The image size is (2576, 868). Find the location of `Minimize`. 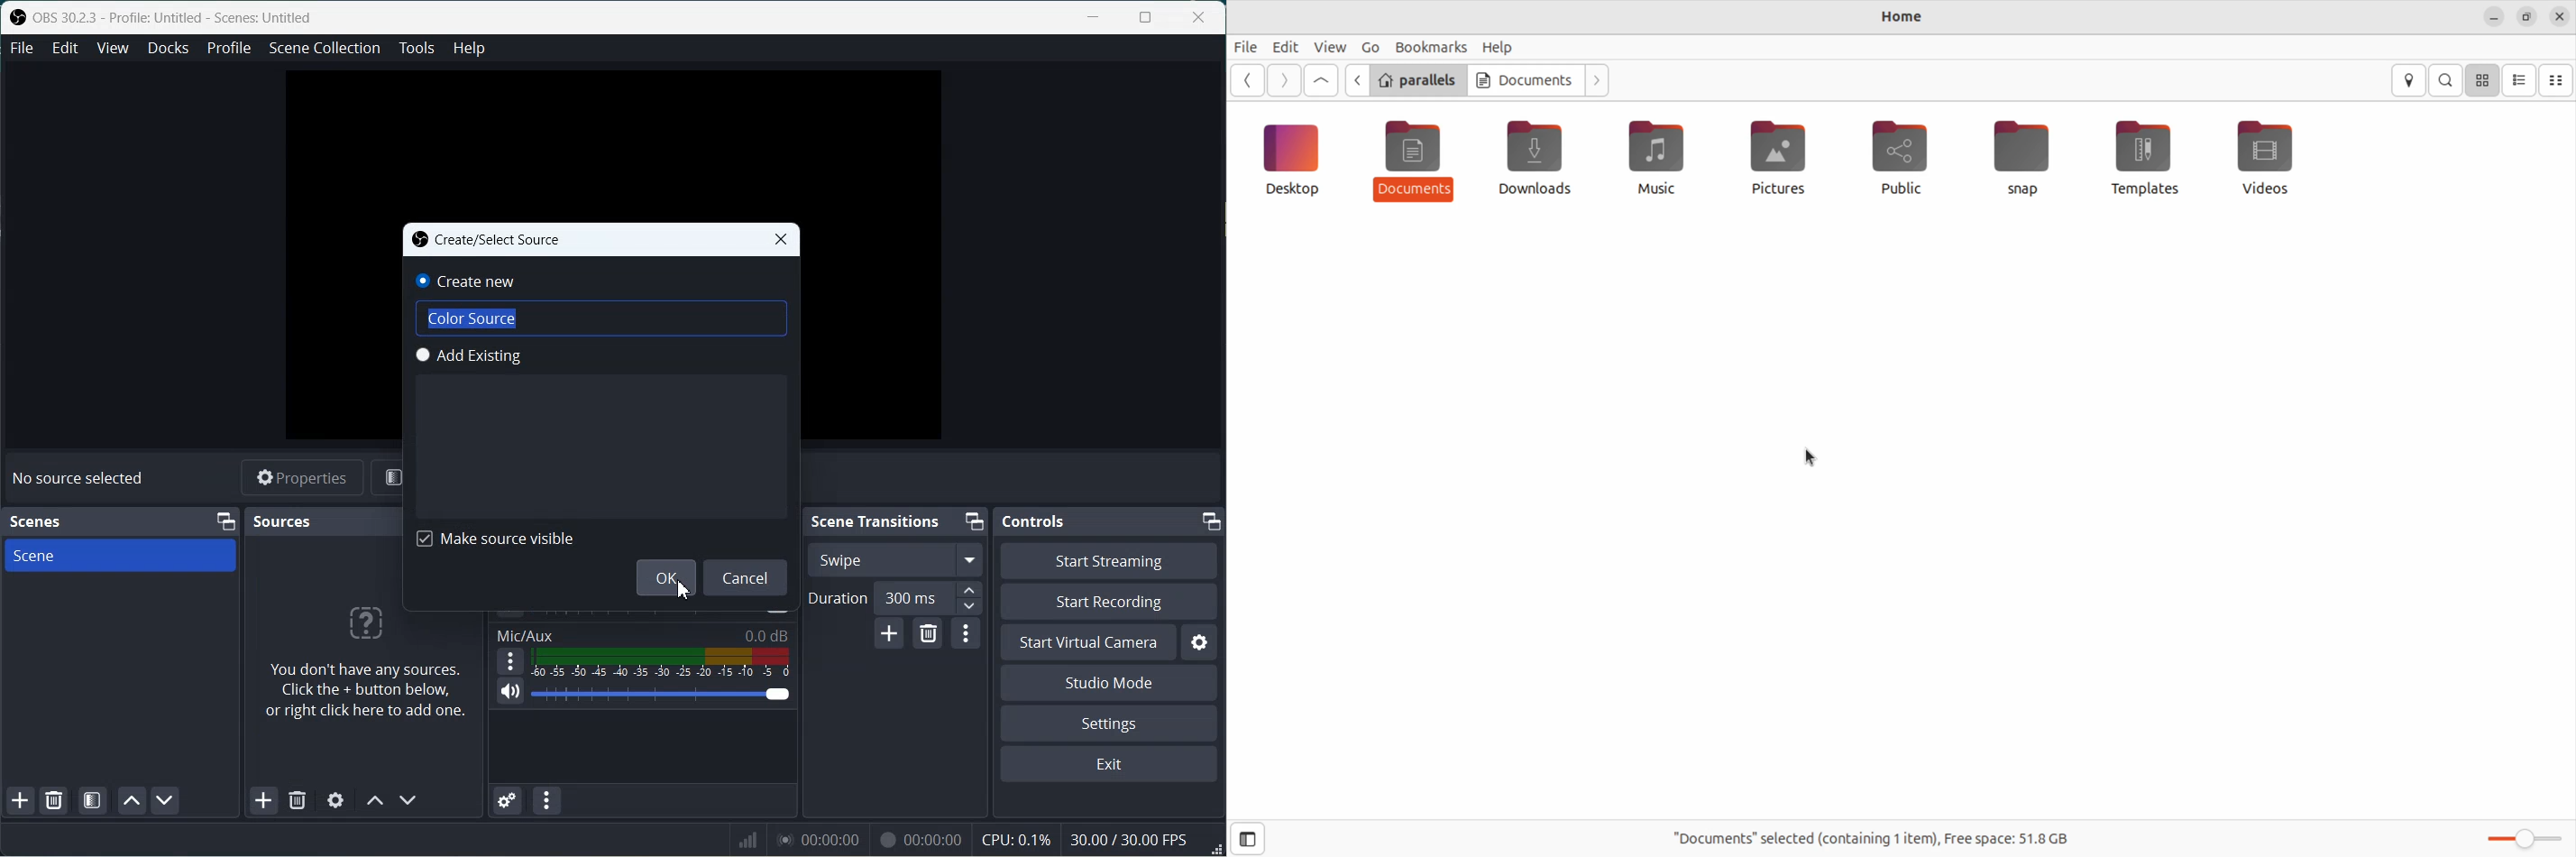

Minimize is located at coordinates (974, 521).